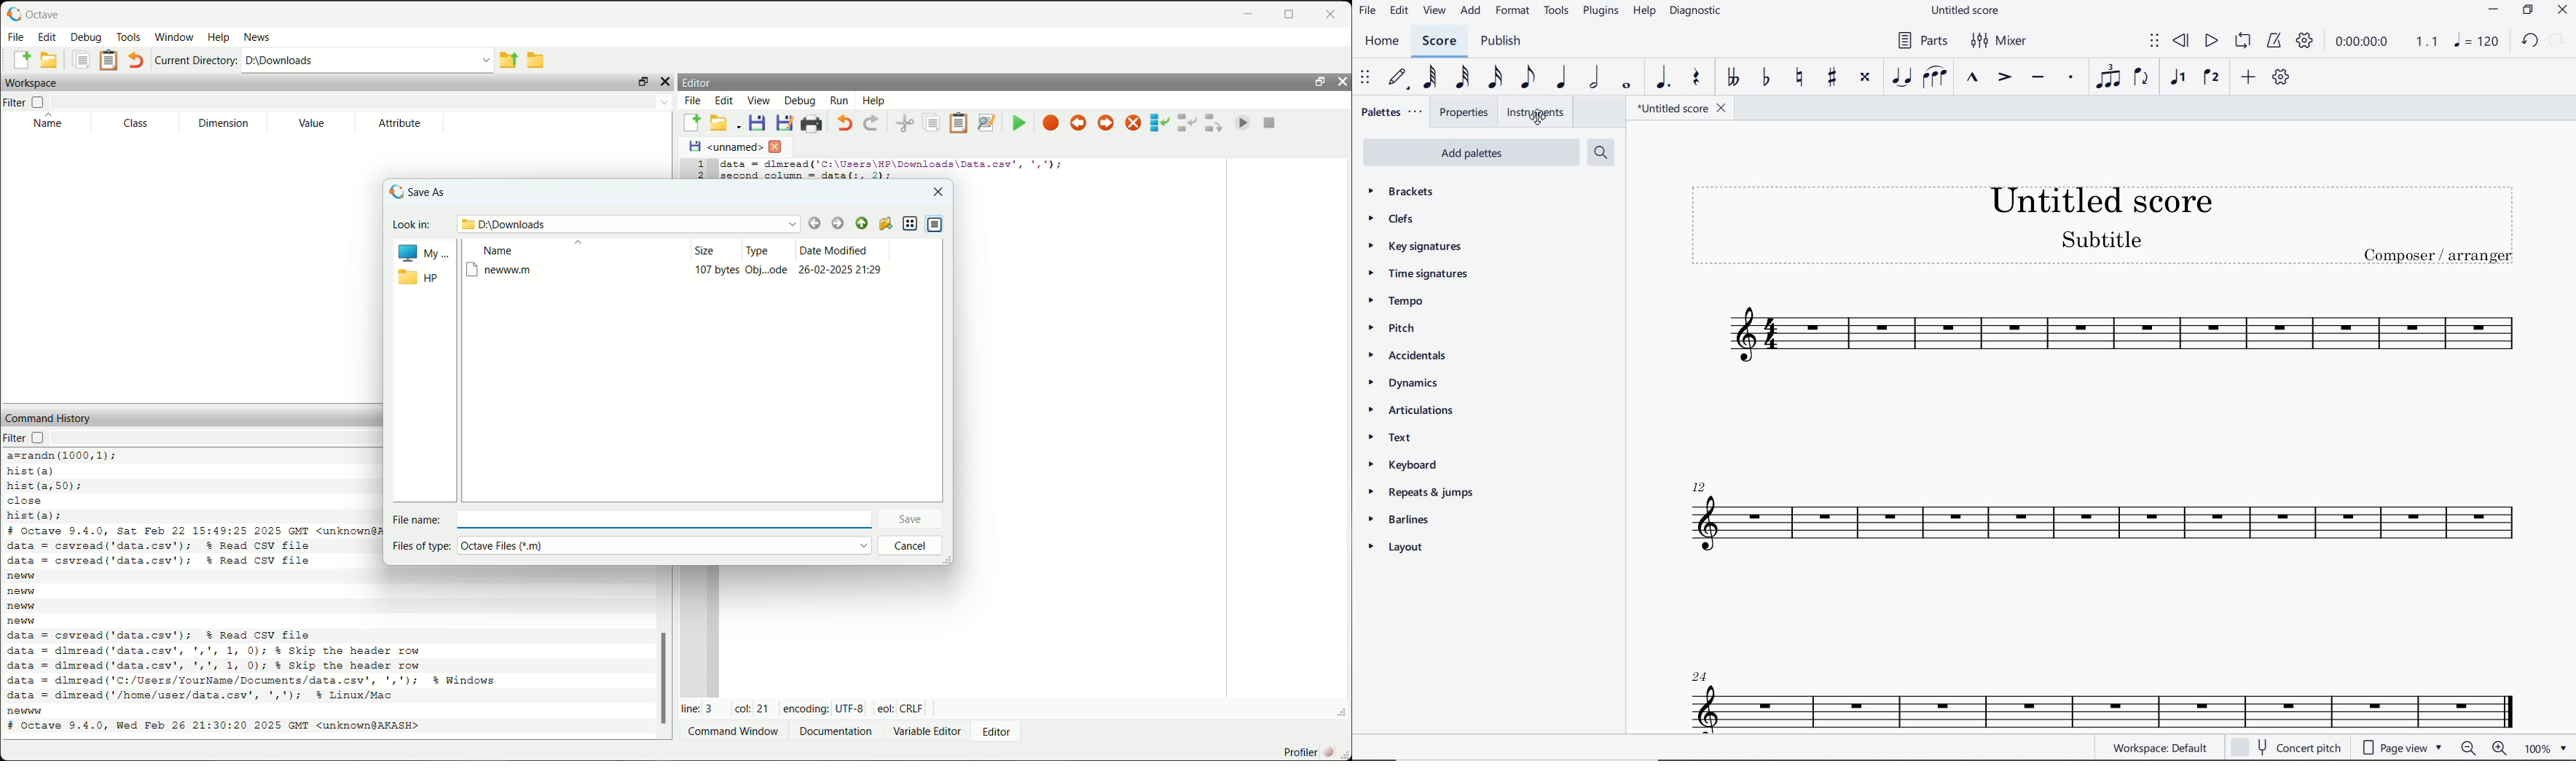 This screenshot has height=784, width=2576. I want to click on Instruments, so click(1534, 113).